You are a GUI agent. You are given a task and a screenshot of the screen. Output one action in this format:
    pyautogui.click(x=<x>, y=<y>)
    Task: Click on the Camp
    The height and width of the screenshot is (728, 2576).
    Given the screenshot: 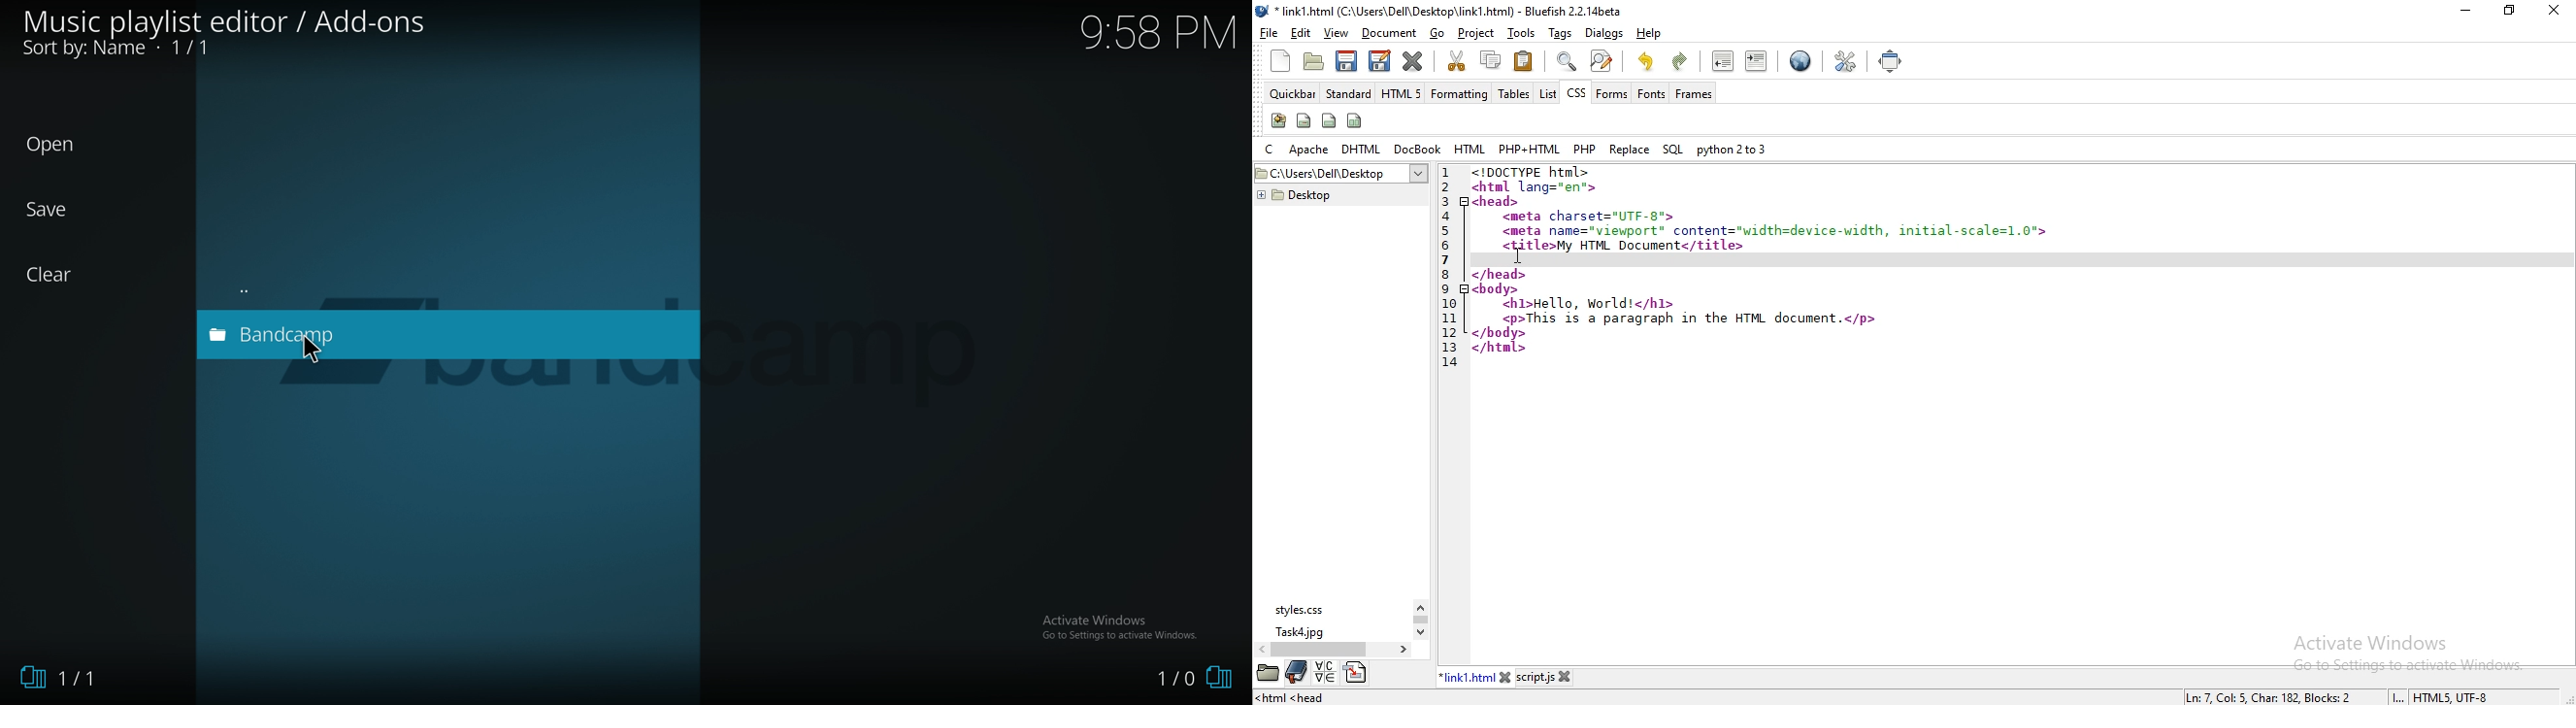 What is the action you would take?
    pyautogui.click(x=776, y=353)
    